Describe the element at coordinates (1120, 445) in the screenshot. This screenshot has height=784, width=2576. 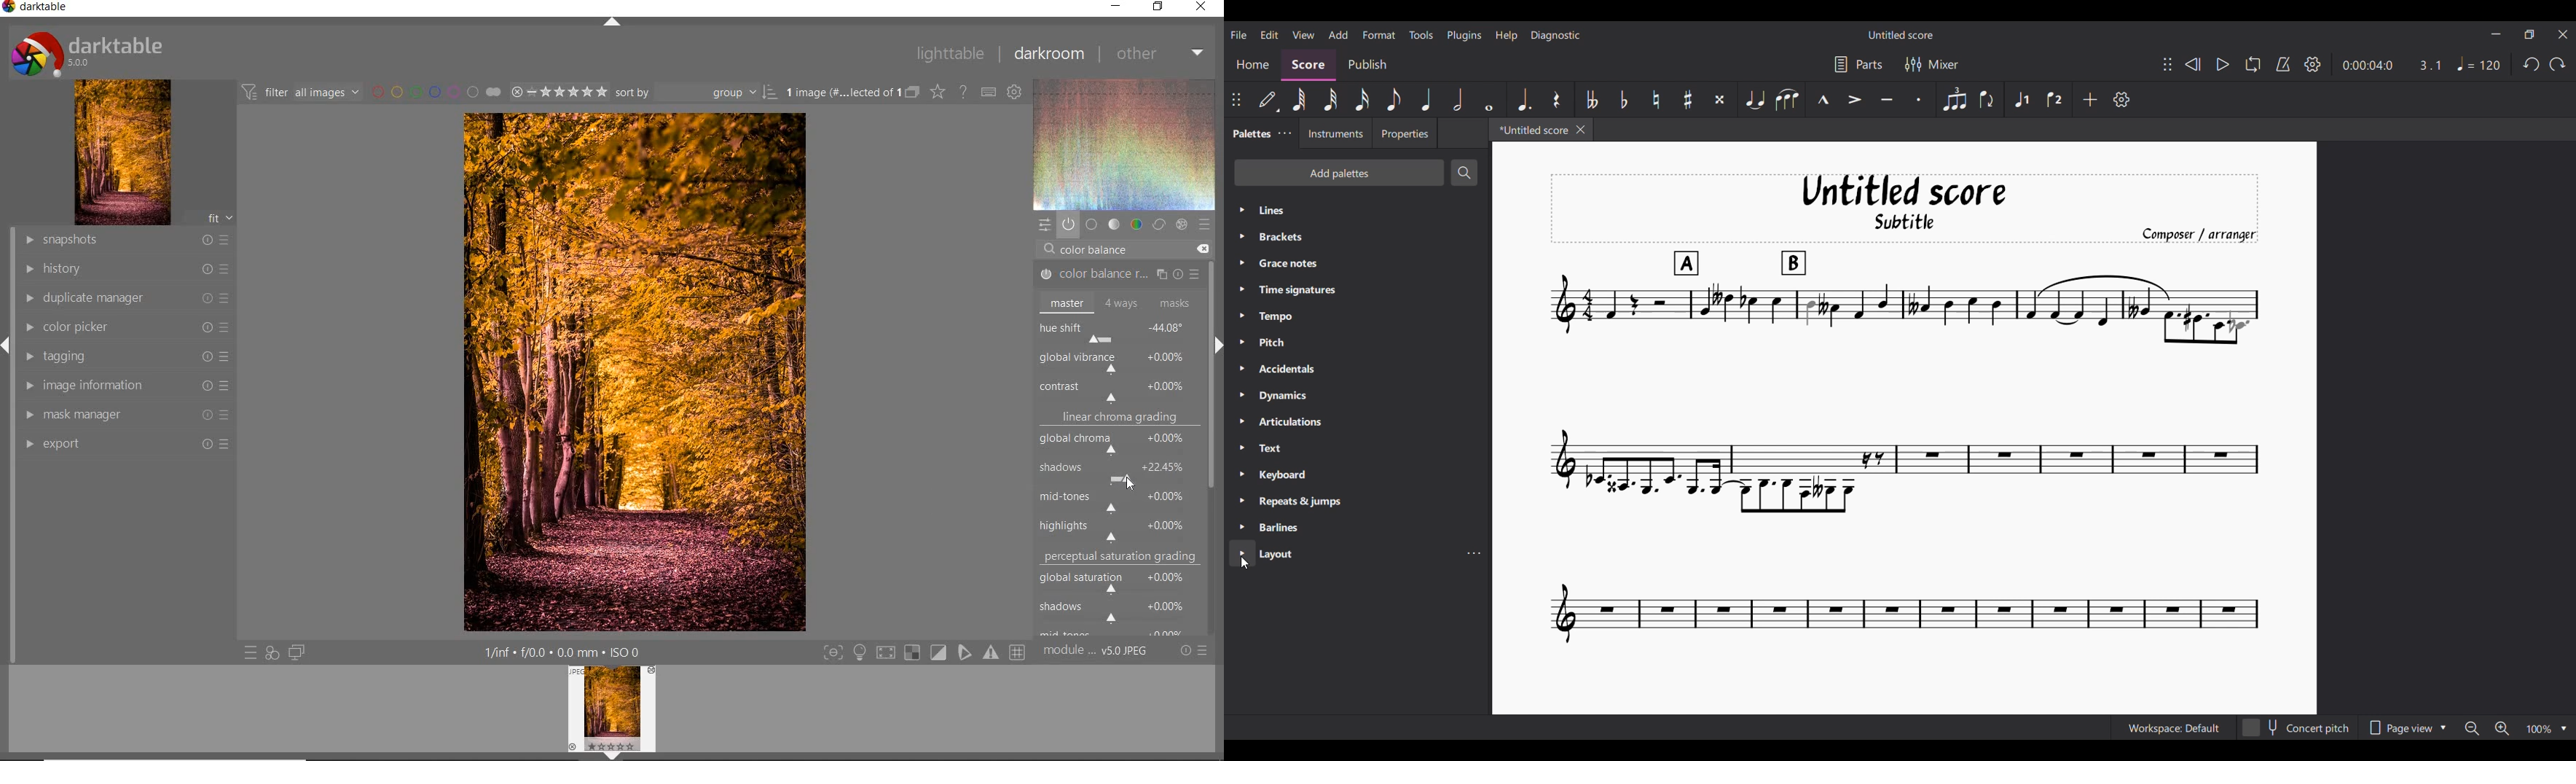
I see `global chroma` at that location.